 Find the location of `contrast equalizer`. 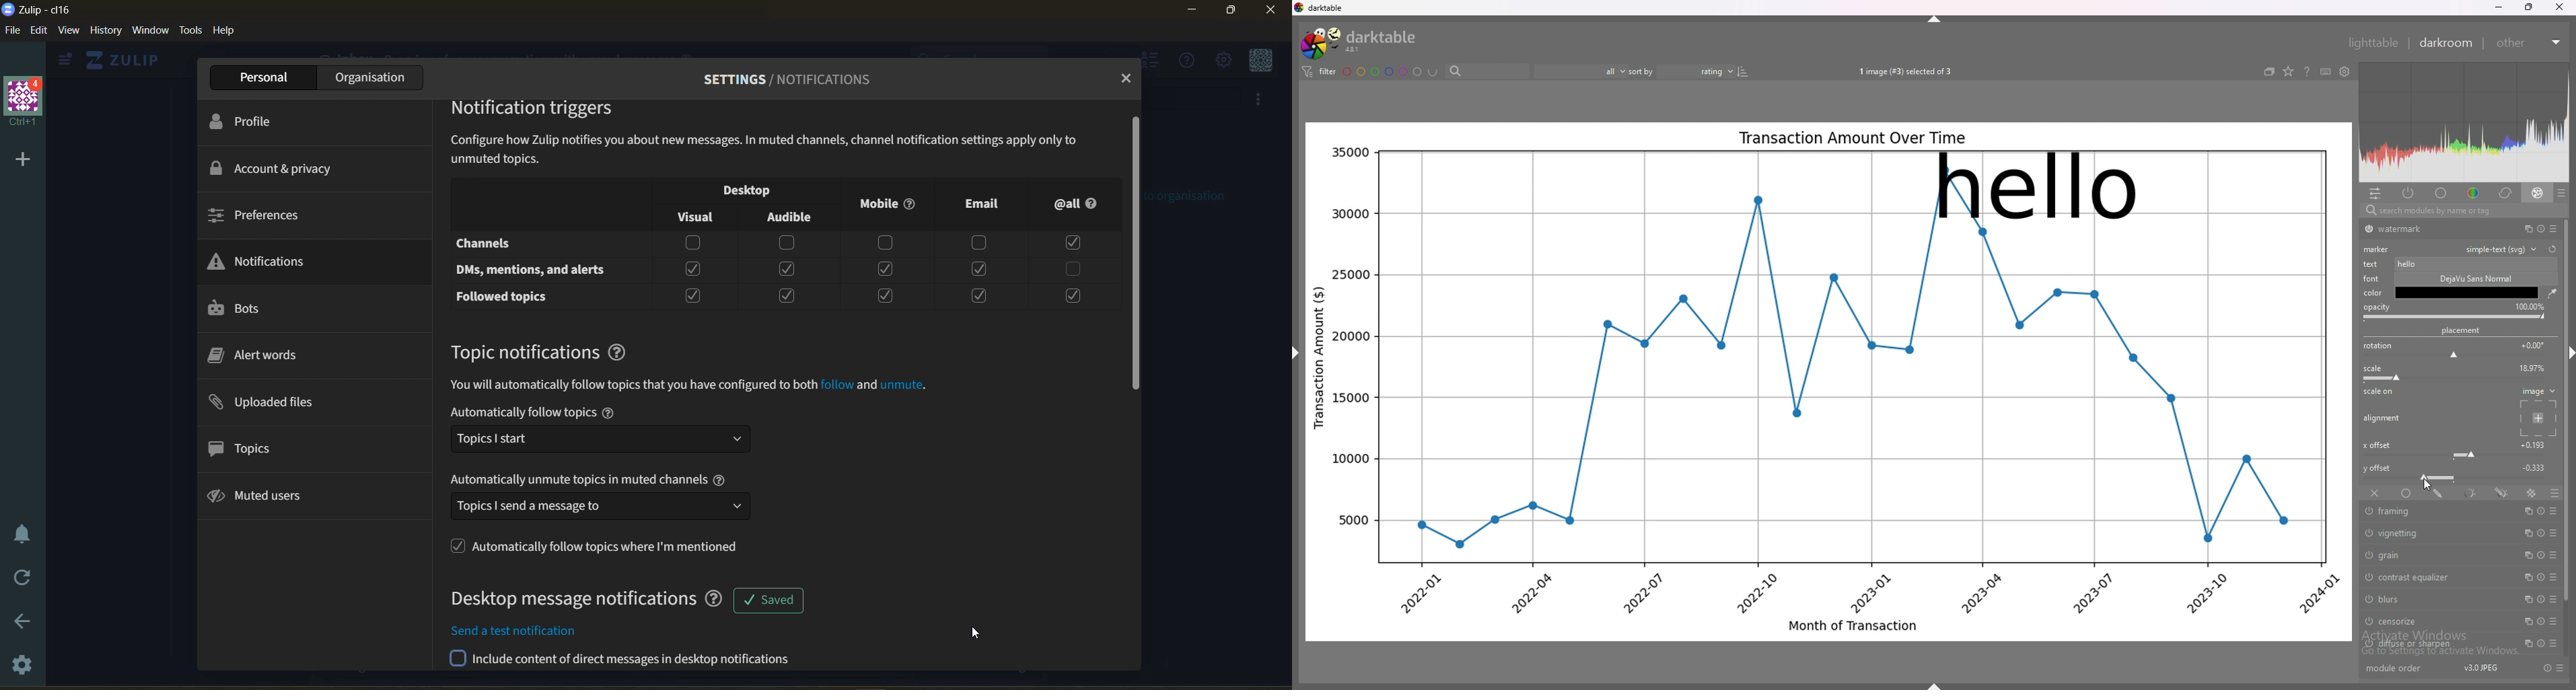

contrast equalizer is located at coordinates (2433, 577).